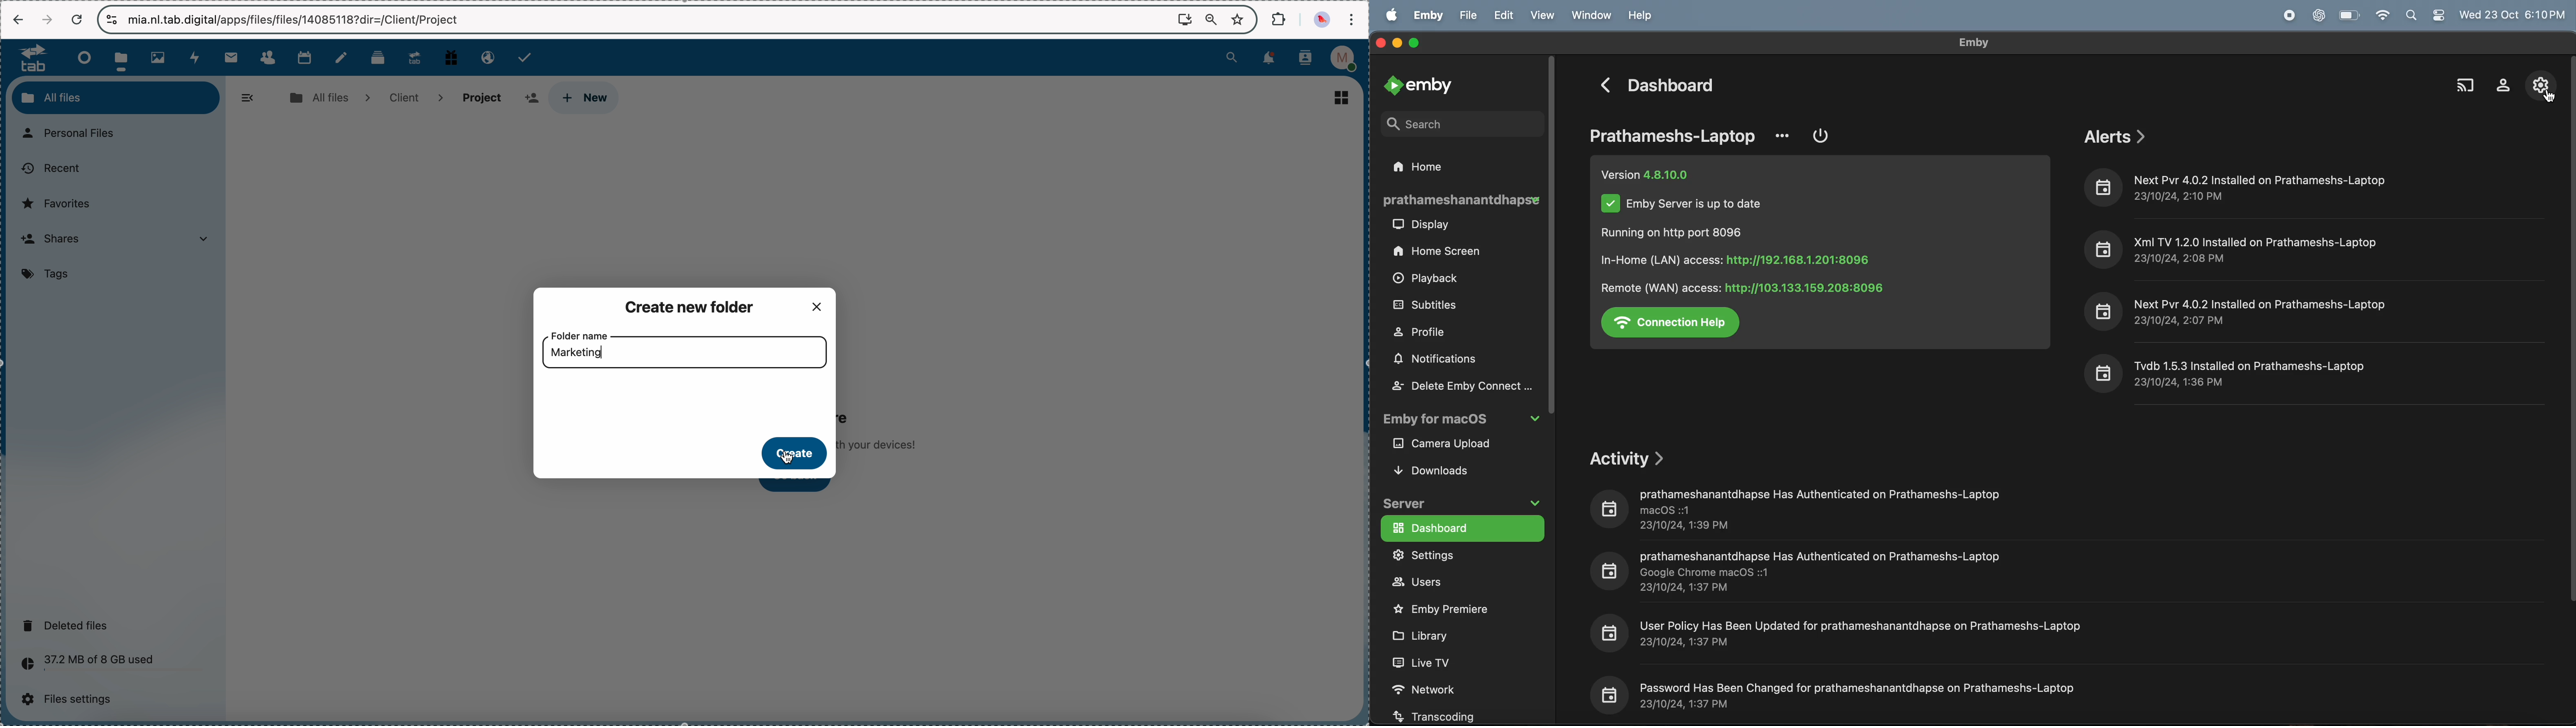  Describe the element at coordinates (84, 665) in the screenshot. I see `37.2 MB of 8 GB` at that location.